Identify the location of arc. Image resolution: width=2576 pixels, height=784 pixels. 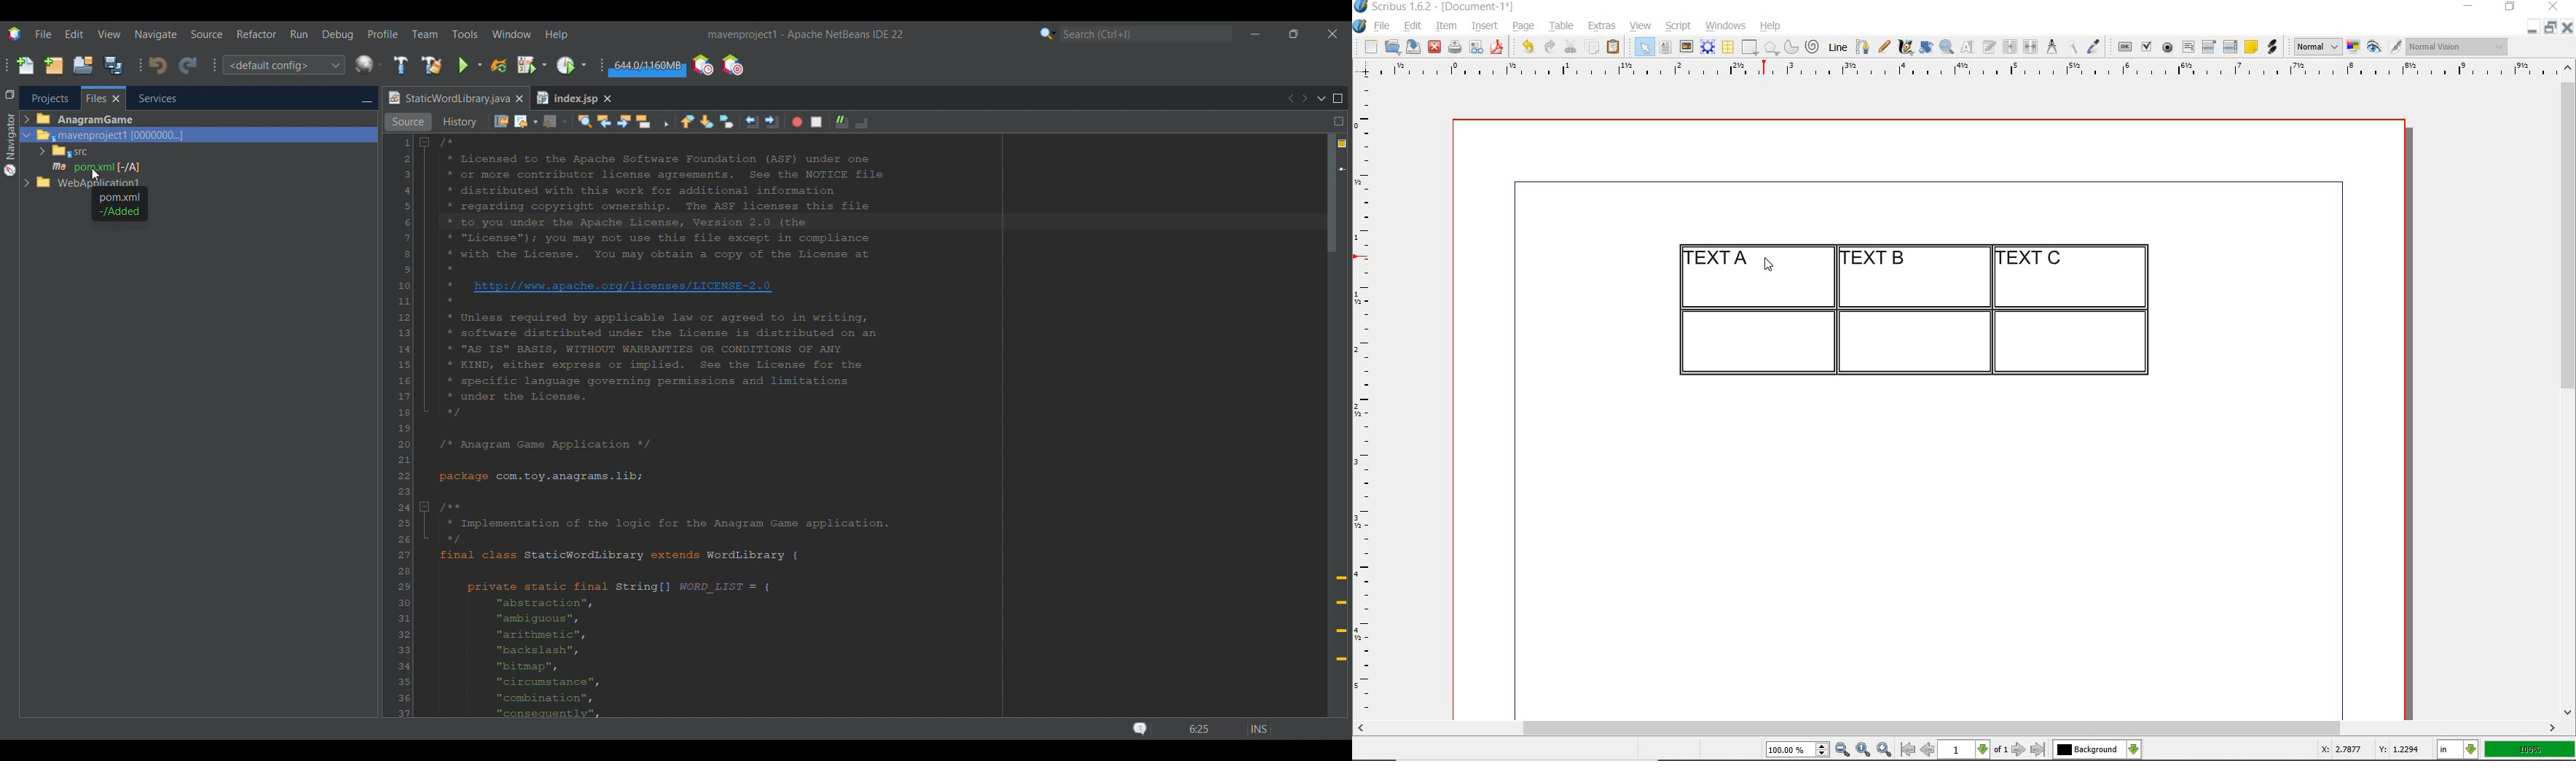
(1791, 47).